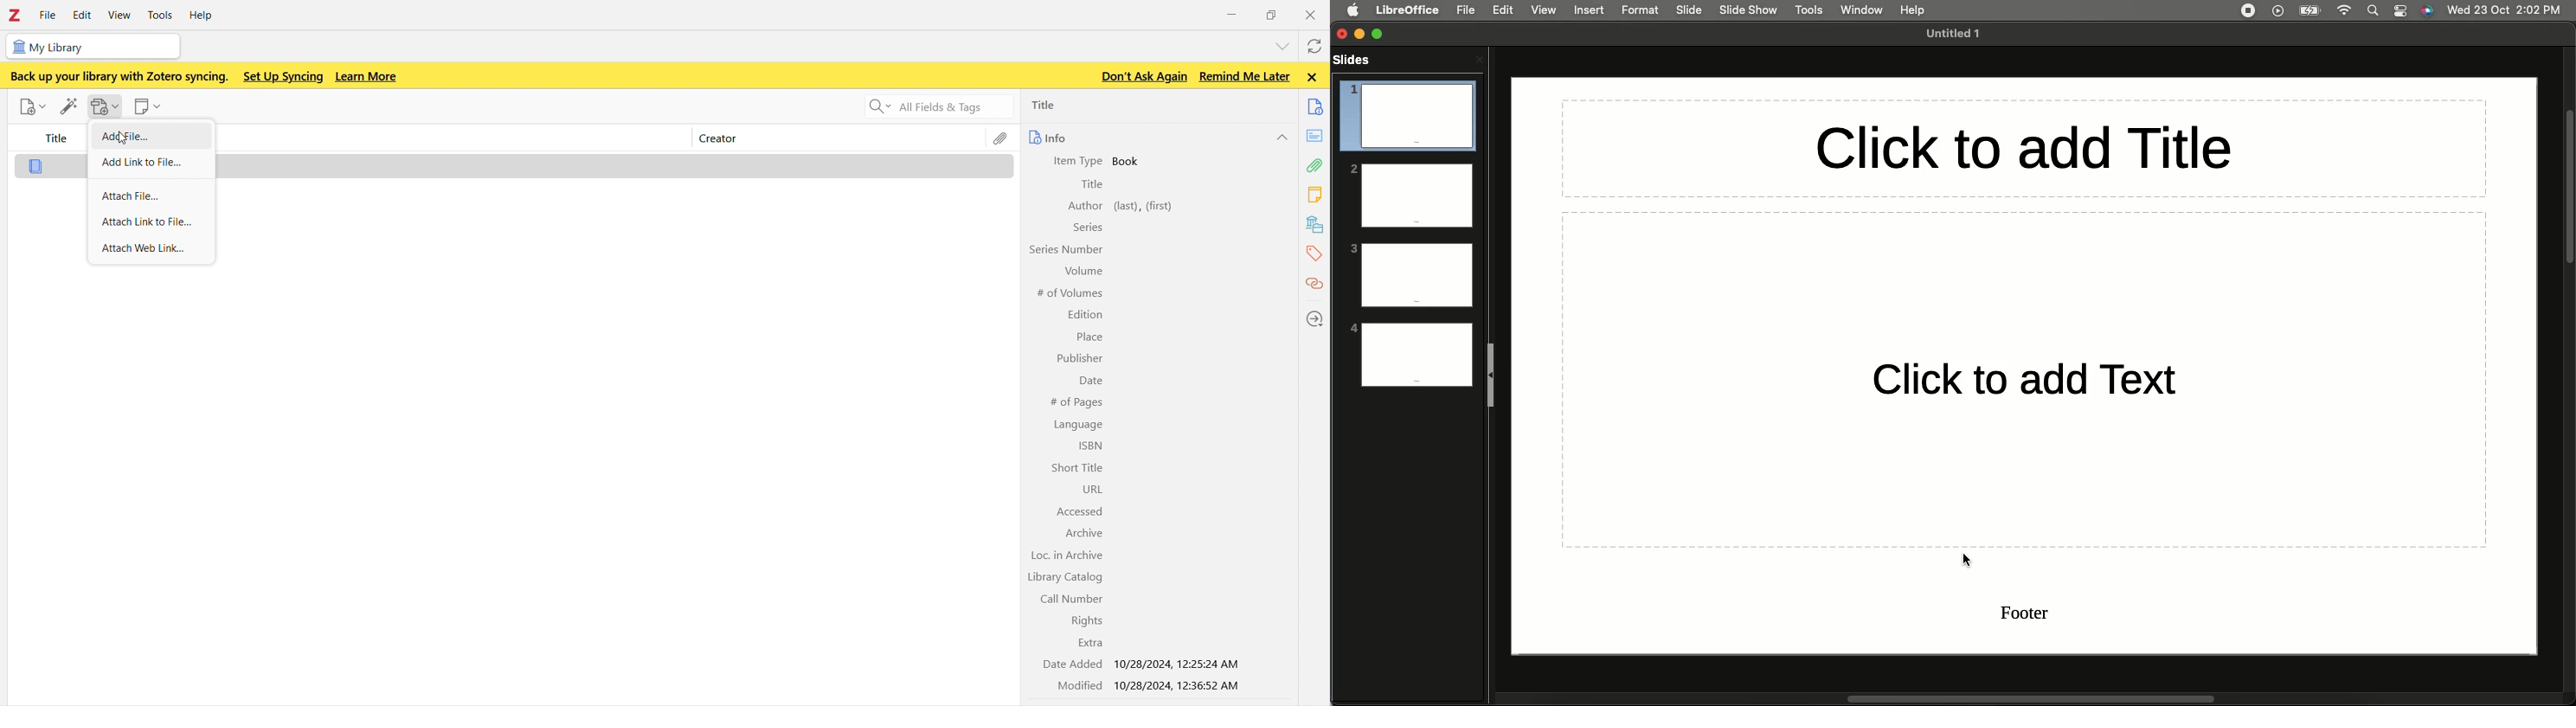 The image size is (2576, 728). I want to click on Window, so click(1859, 10).